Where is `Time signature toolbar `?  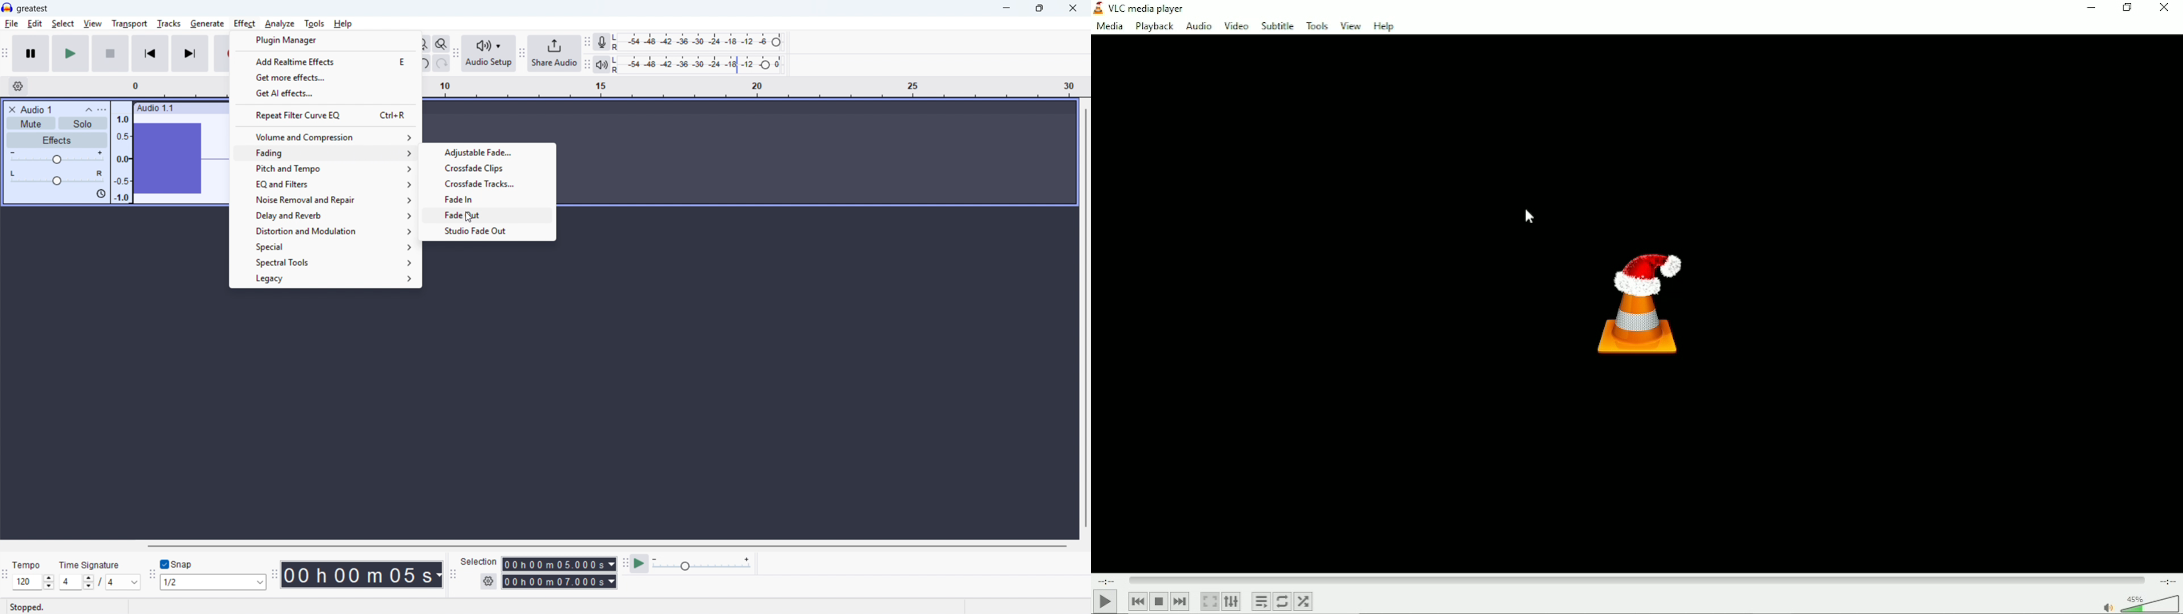
Time signature toolbar  is located at coordinates (6, 577).